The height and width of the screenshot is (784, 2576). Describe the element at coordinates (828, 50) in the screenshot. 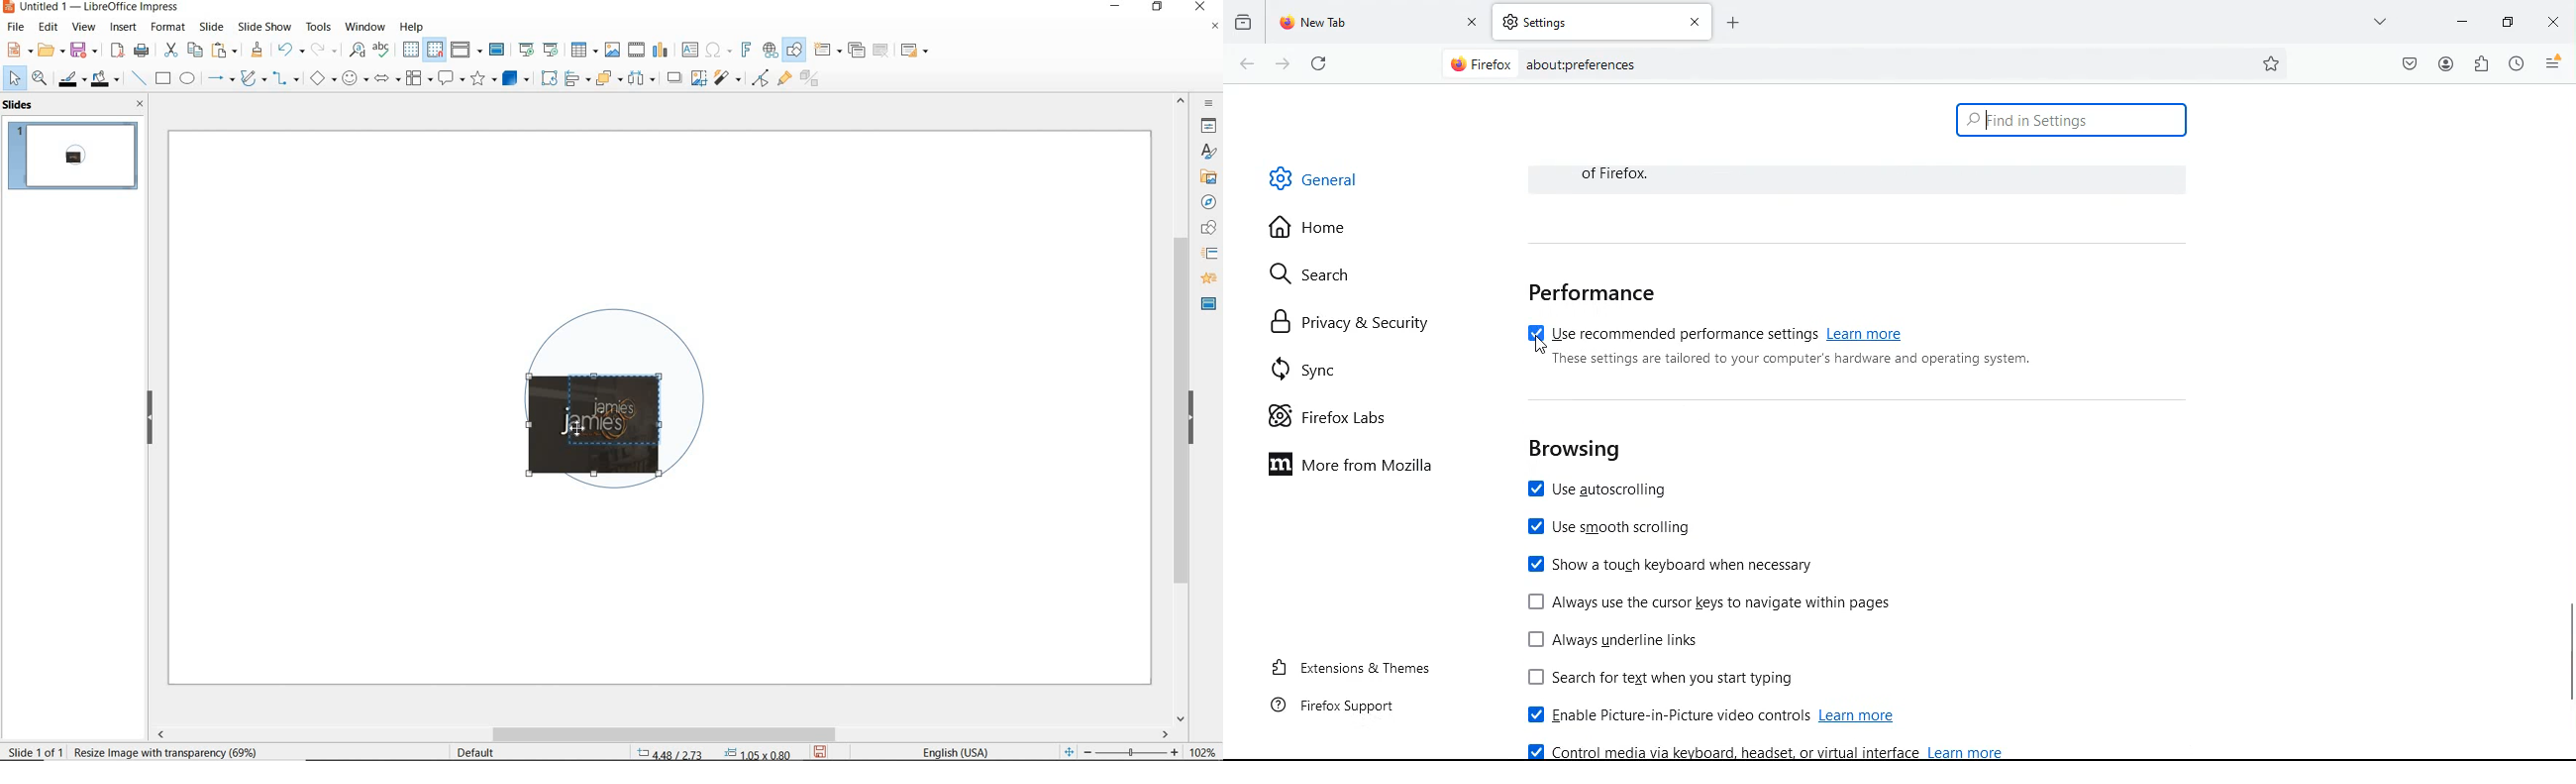

I see `new slide` at that location.